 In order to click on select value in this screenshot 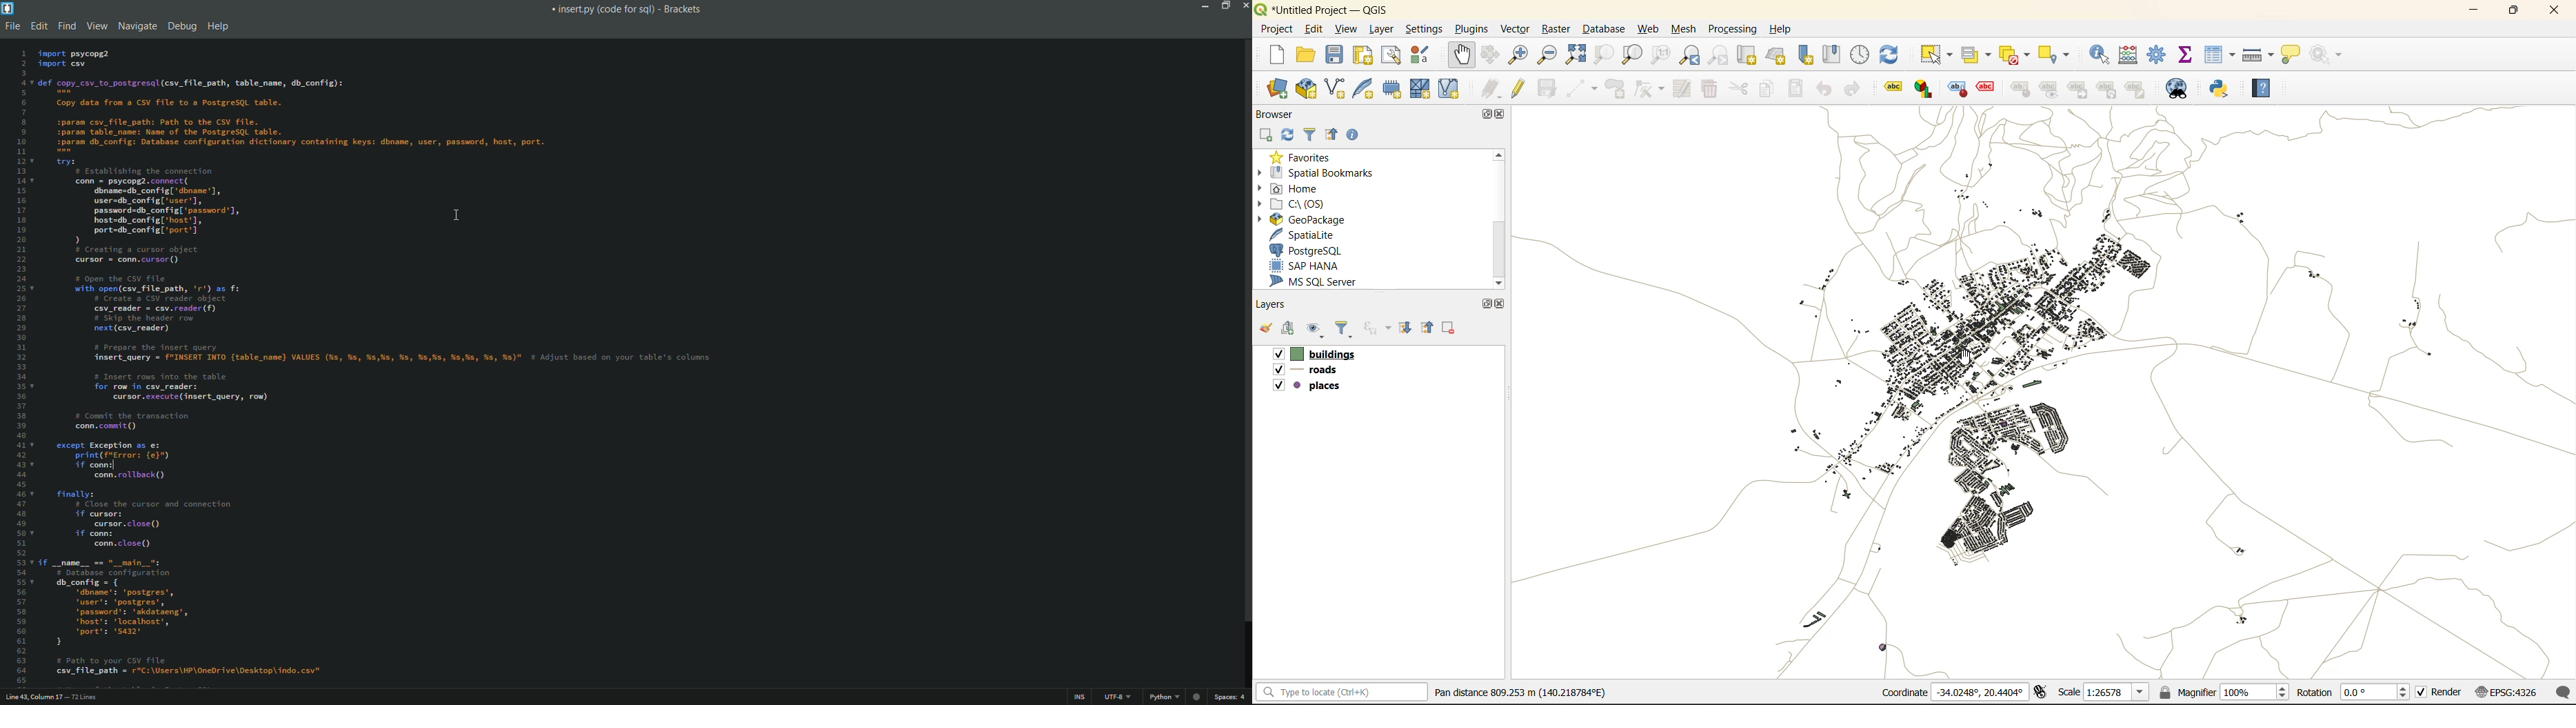, I will do `click(1977, 53)`.